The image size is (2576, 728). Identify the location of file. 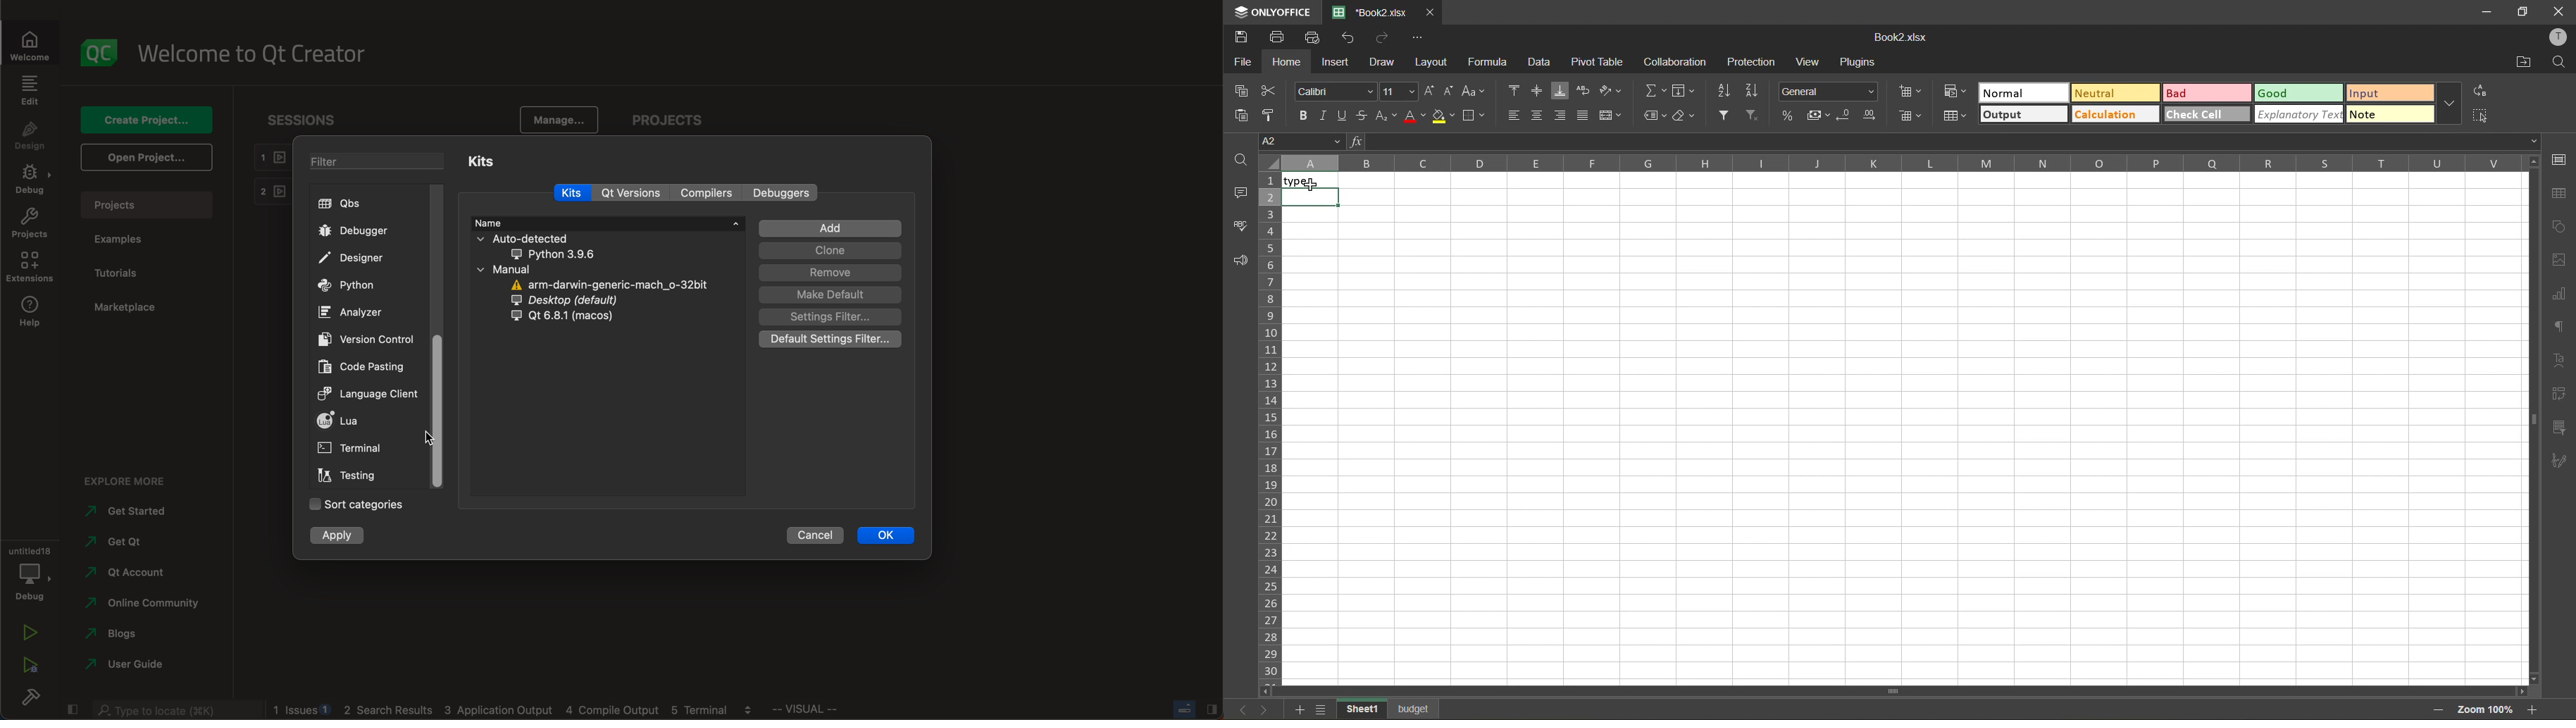
(1240, 62).